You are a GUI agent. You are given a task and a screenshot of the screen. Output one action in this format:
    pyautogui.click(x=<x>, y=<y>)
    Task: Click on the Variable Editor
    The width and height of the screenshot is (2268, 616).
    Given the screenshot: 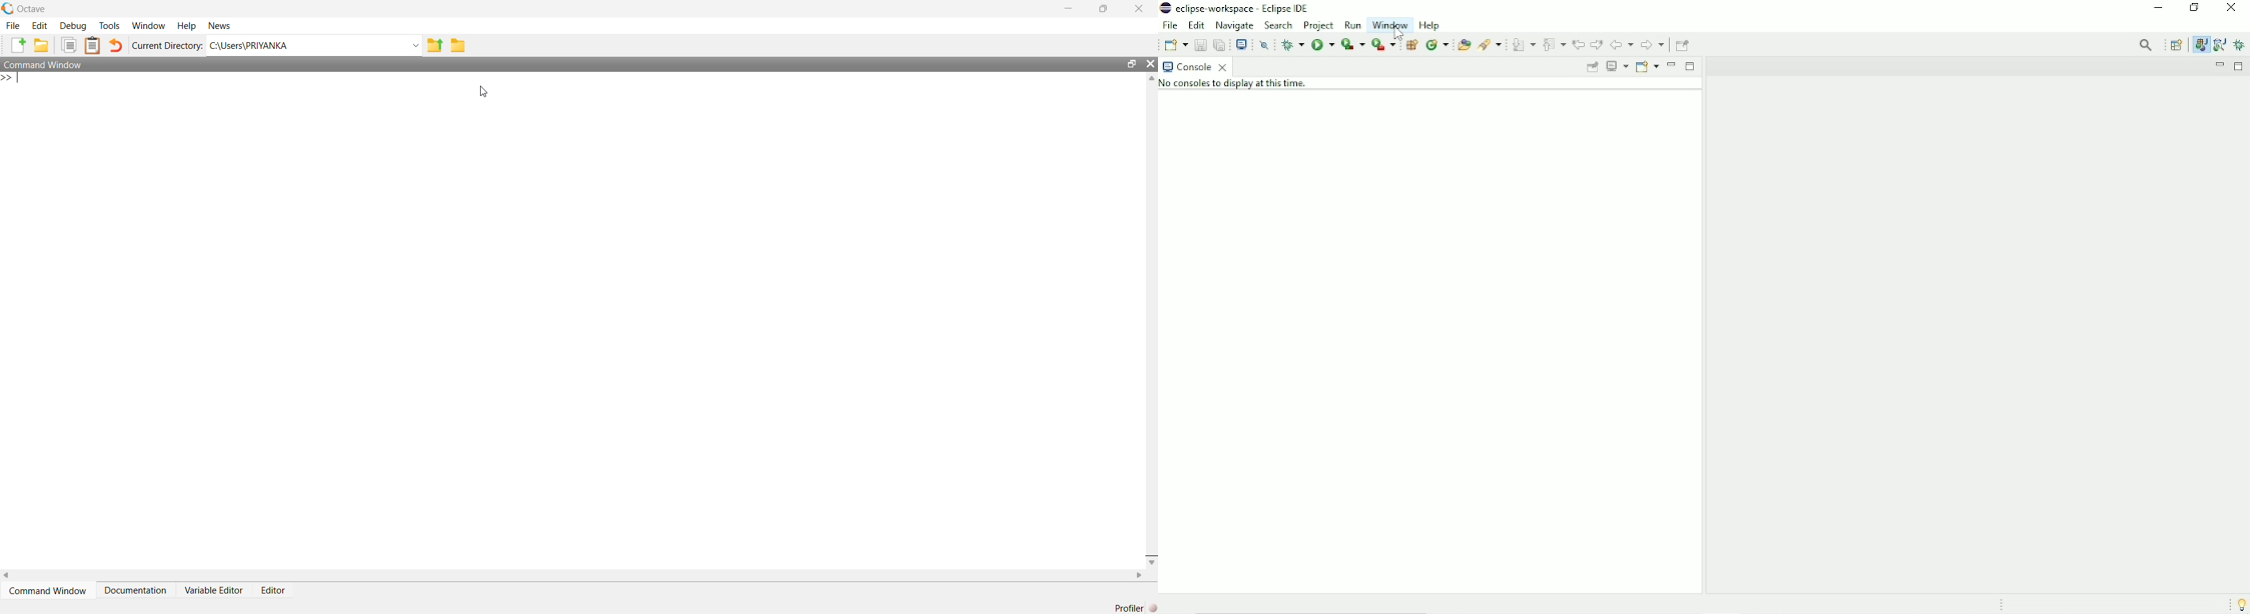 What is the action you would take?
    pyautogui.click(x=213, y=590)
    